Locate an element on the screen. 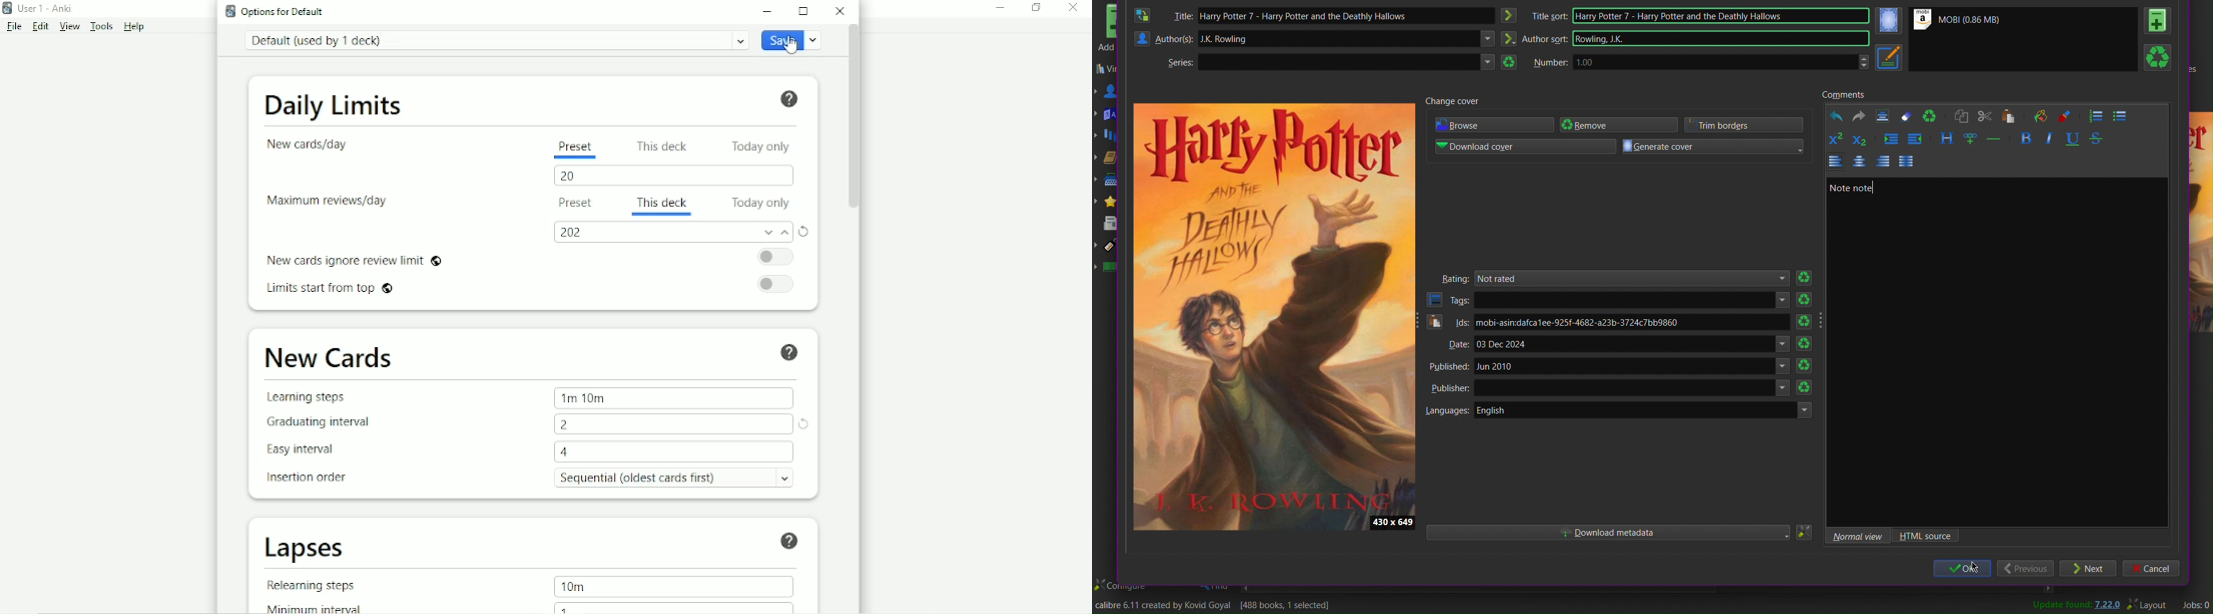 Image resolution: width=2240 pixels, height=616 pixels. Copy is located at coordinates (1962, 116).